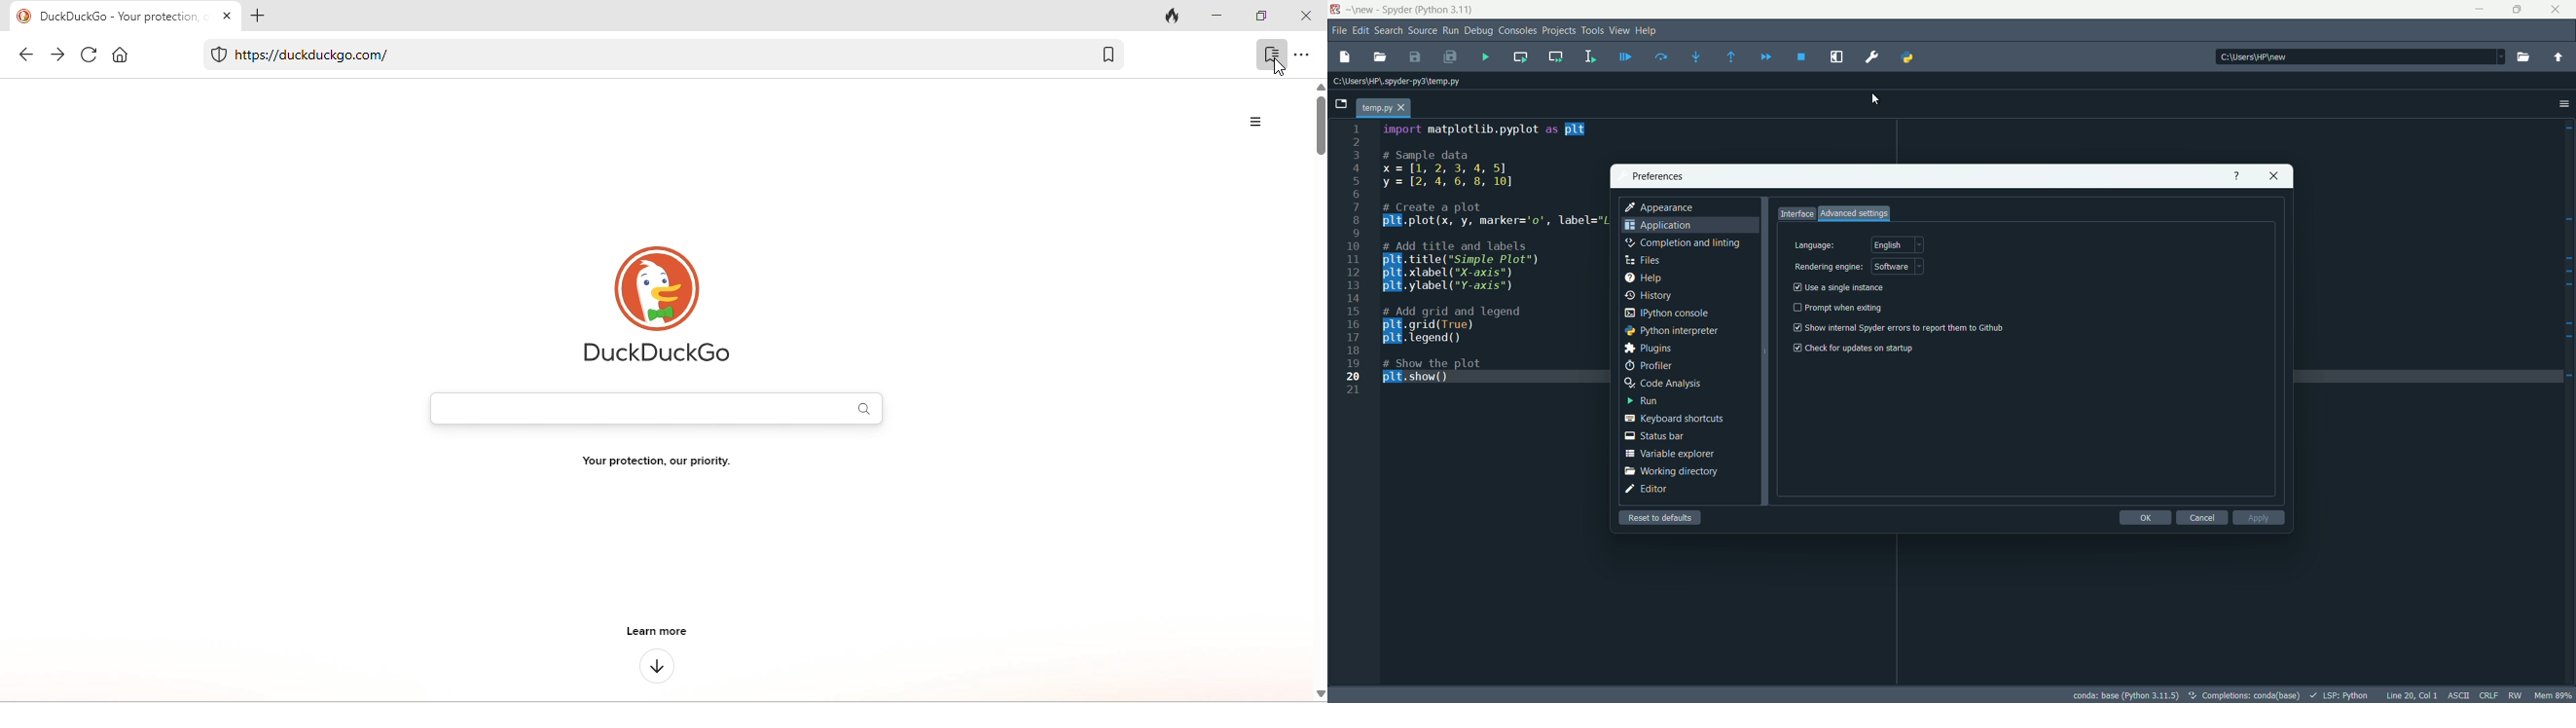  What do you see at coordinates (1620, 31) in the screenshot?
I see `view` at bounding box center [1620, 31].